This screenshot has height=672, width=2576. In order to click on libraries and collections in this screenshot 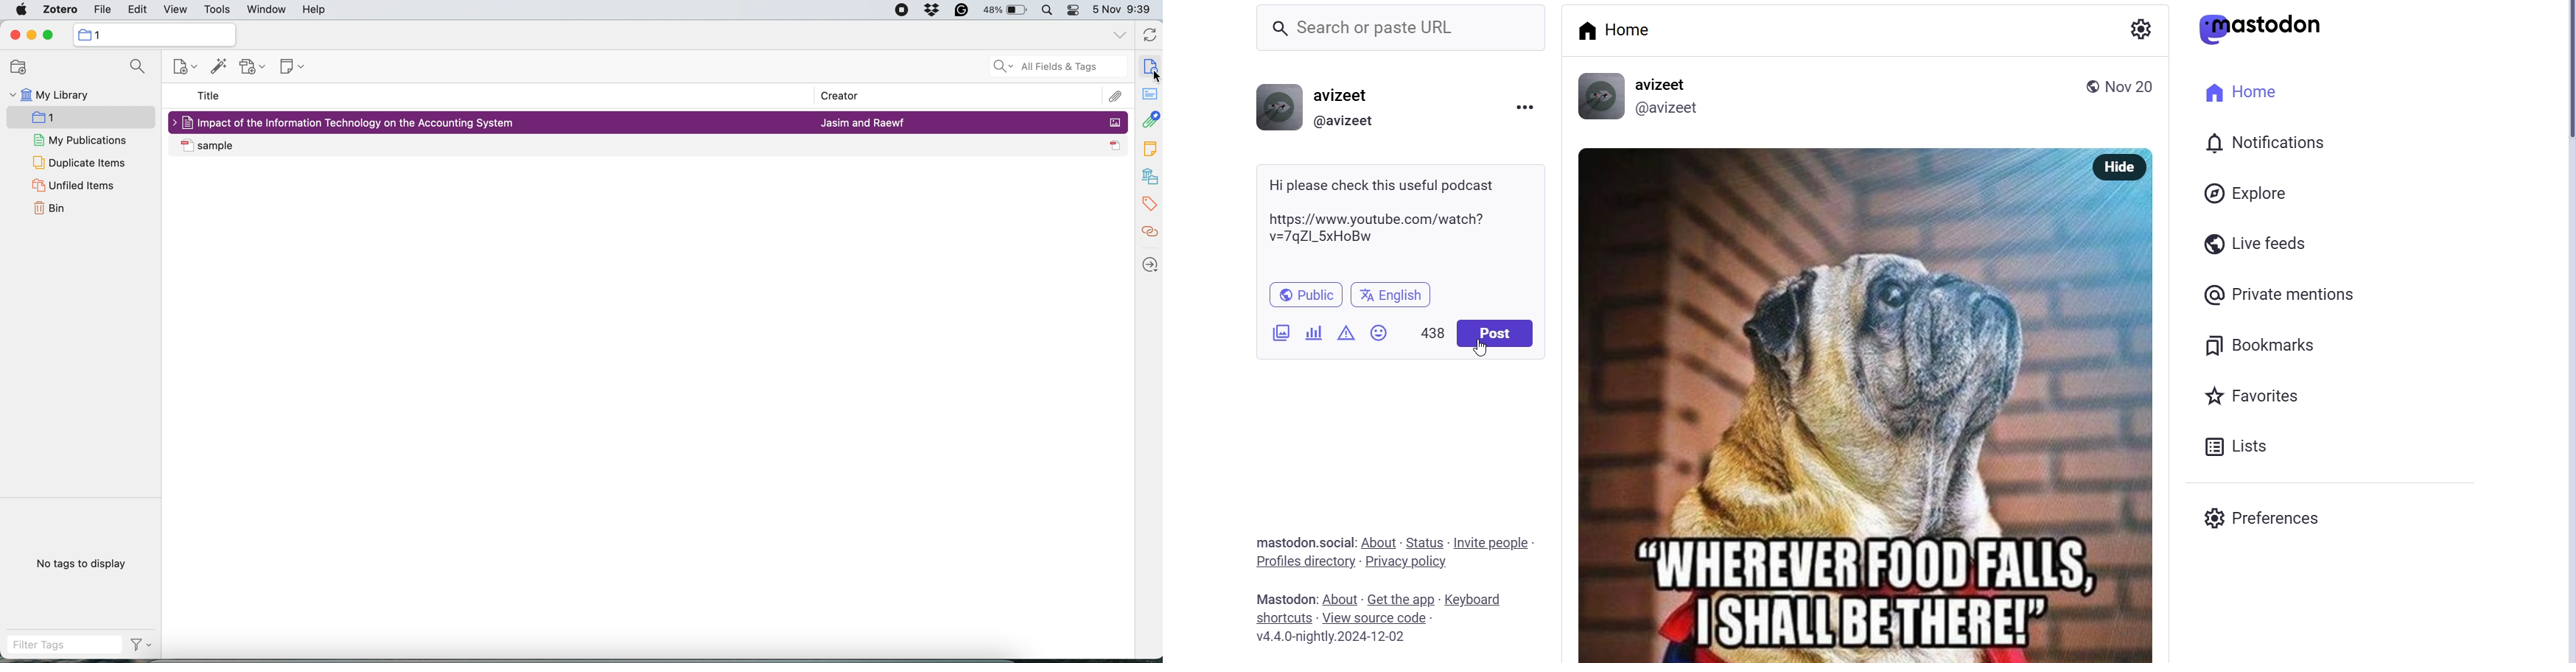, I will do `click(1150, 176)`.